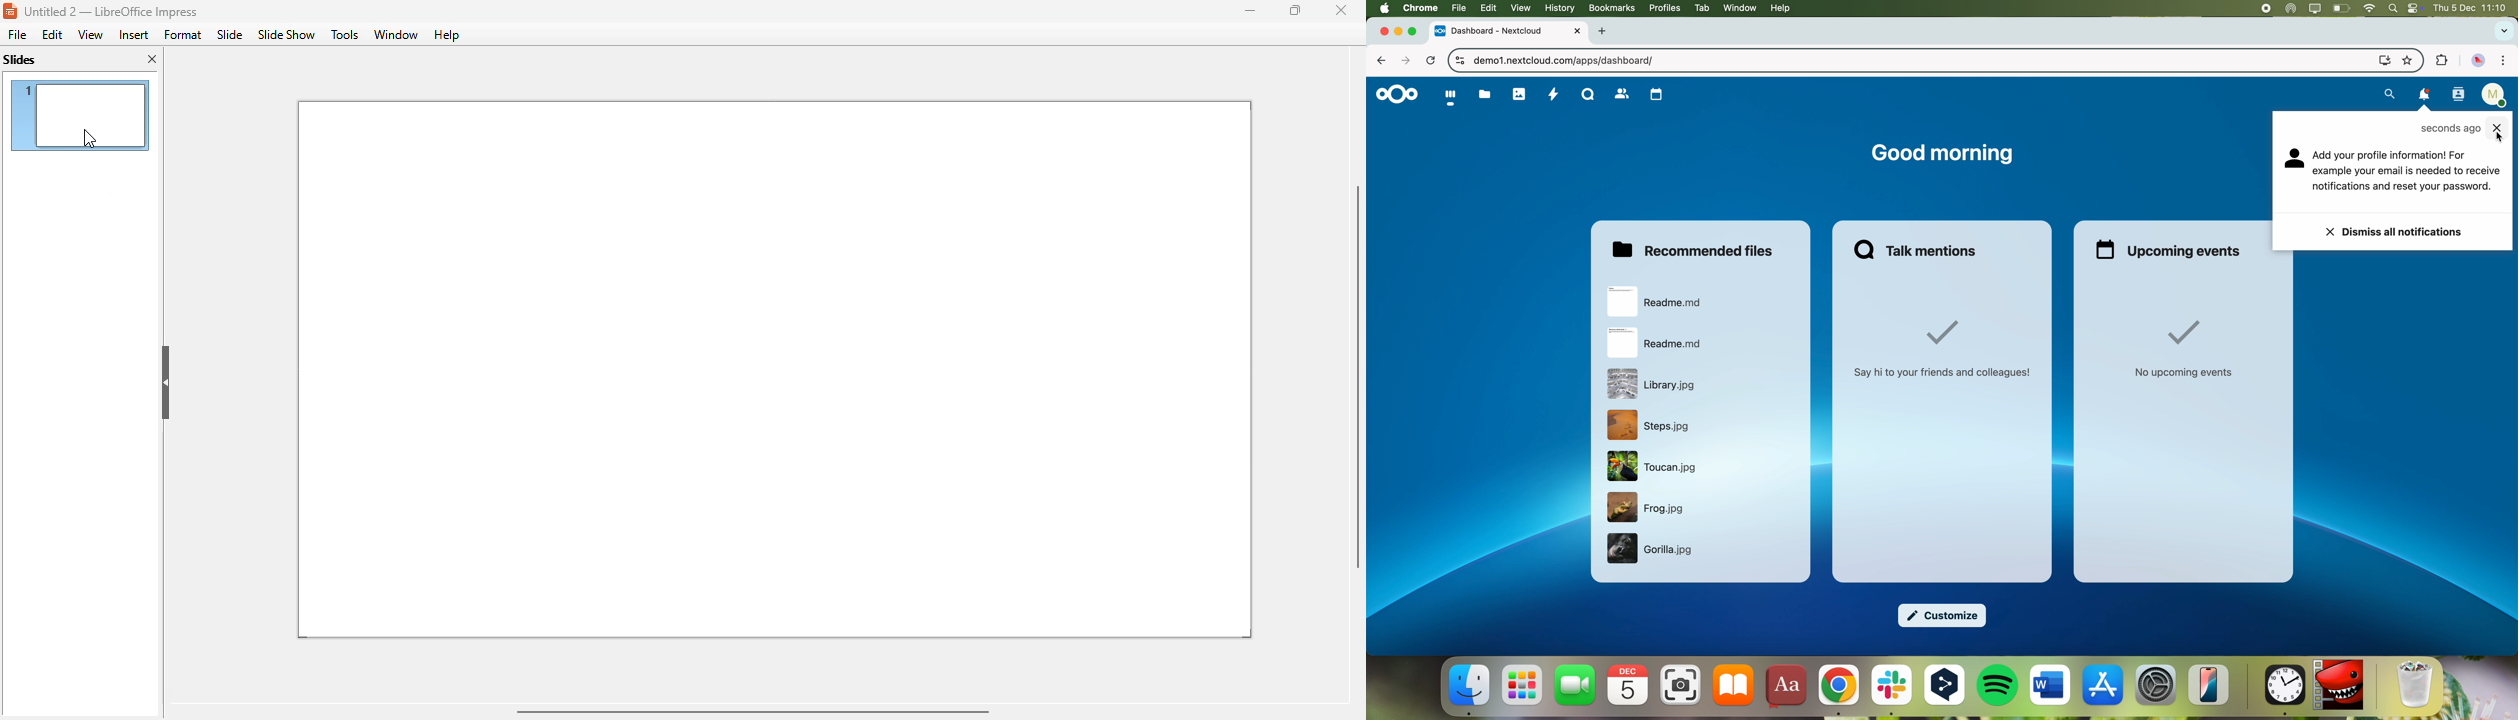  I want to click on launchpad, so click(1522, 686).